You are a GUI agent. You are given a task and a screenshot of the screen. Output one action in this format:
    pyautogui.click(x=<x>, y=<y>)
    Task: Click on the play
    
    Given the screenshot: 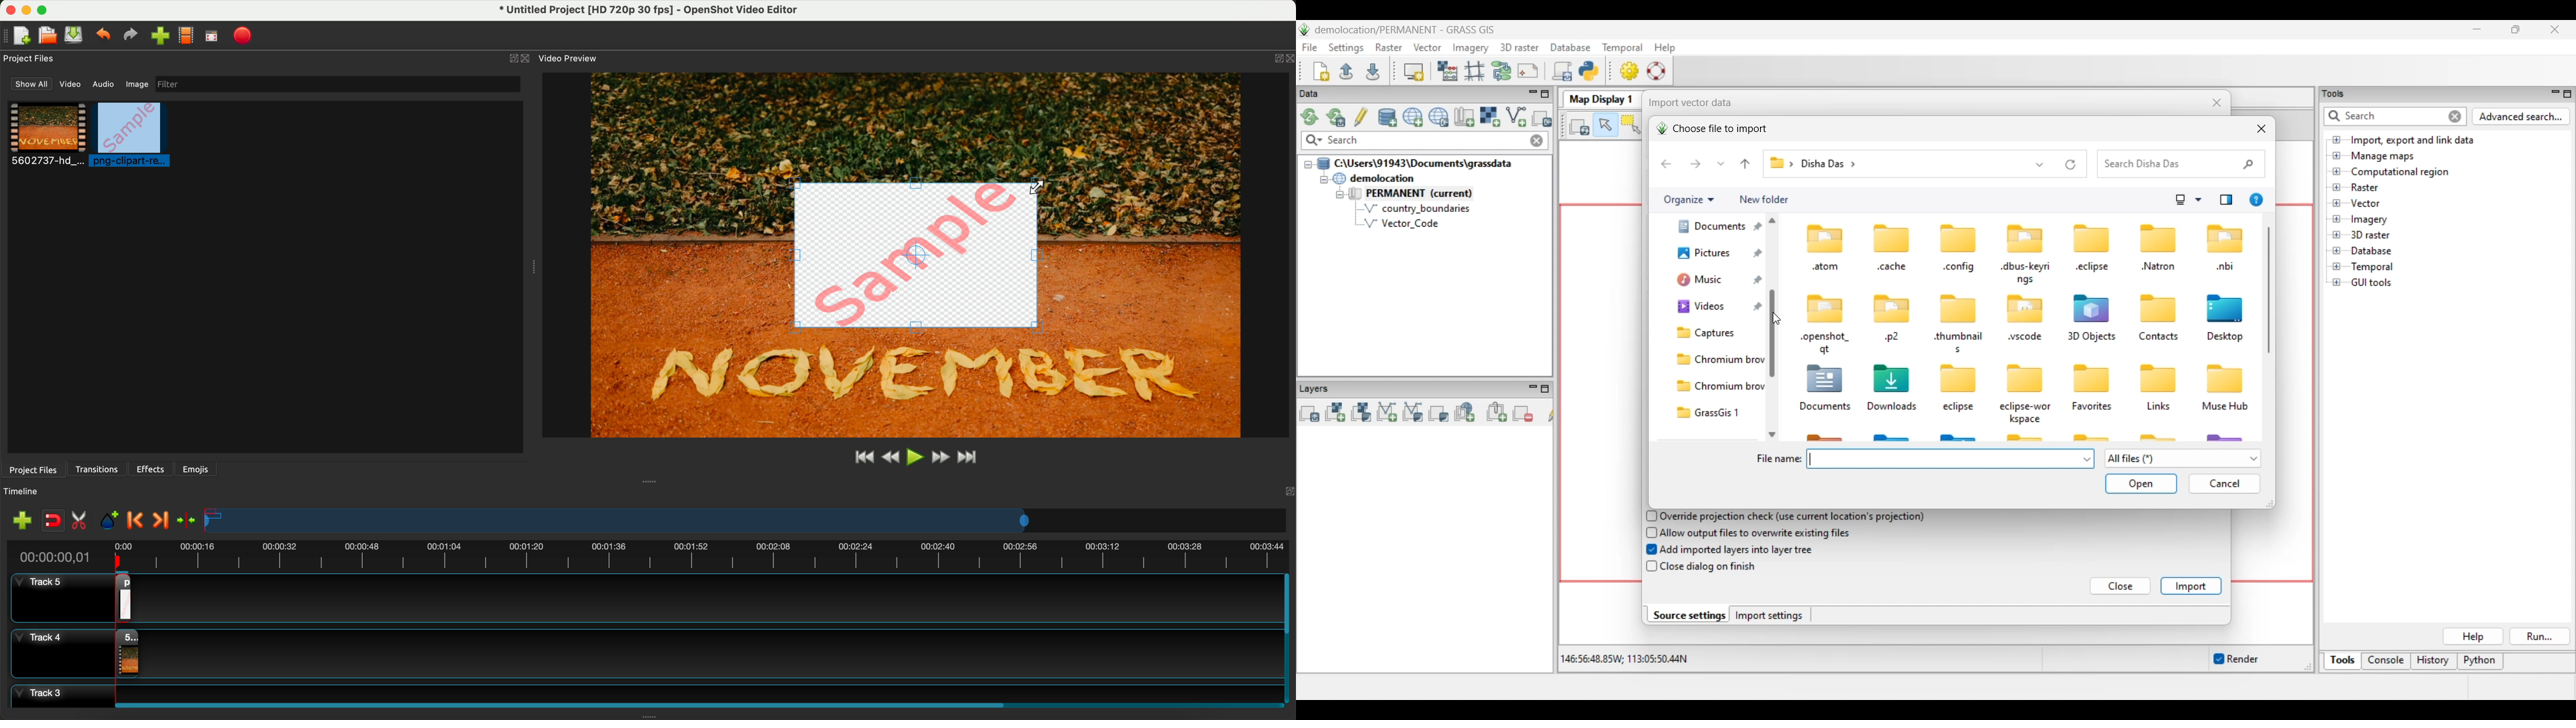 What is the action you would take?
    pyautogui.click(x=916, y=456)
    